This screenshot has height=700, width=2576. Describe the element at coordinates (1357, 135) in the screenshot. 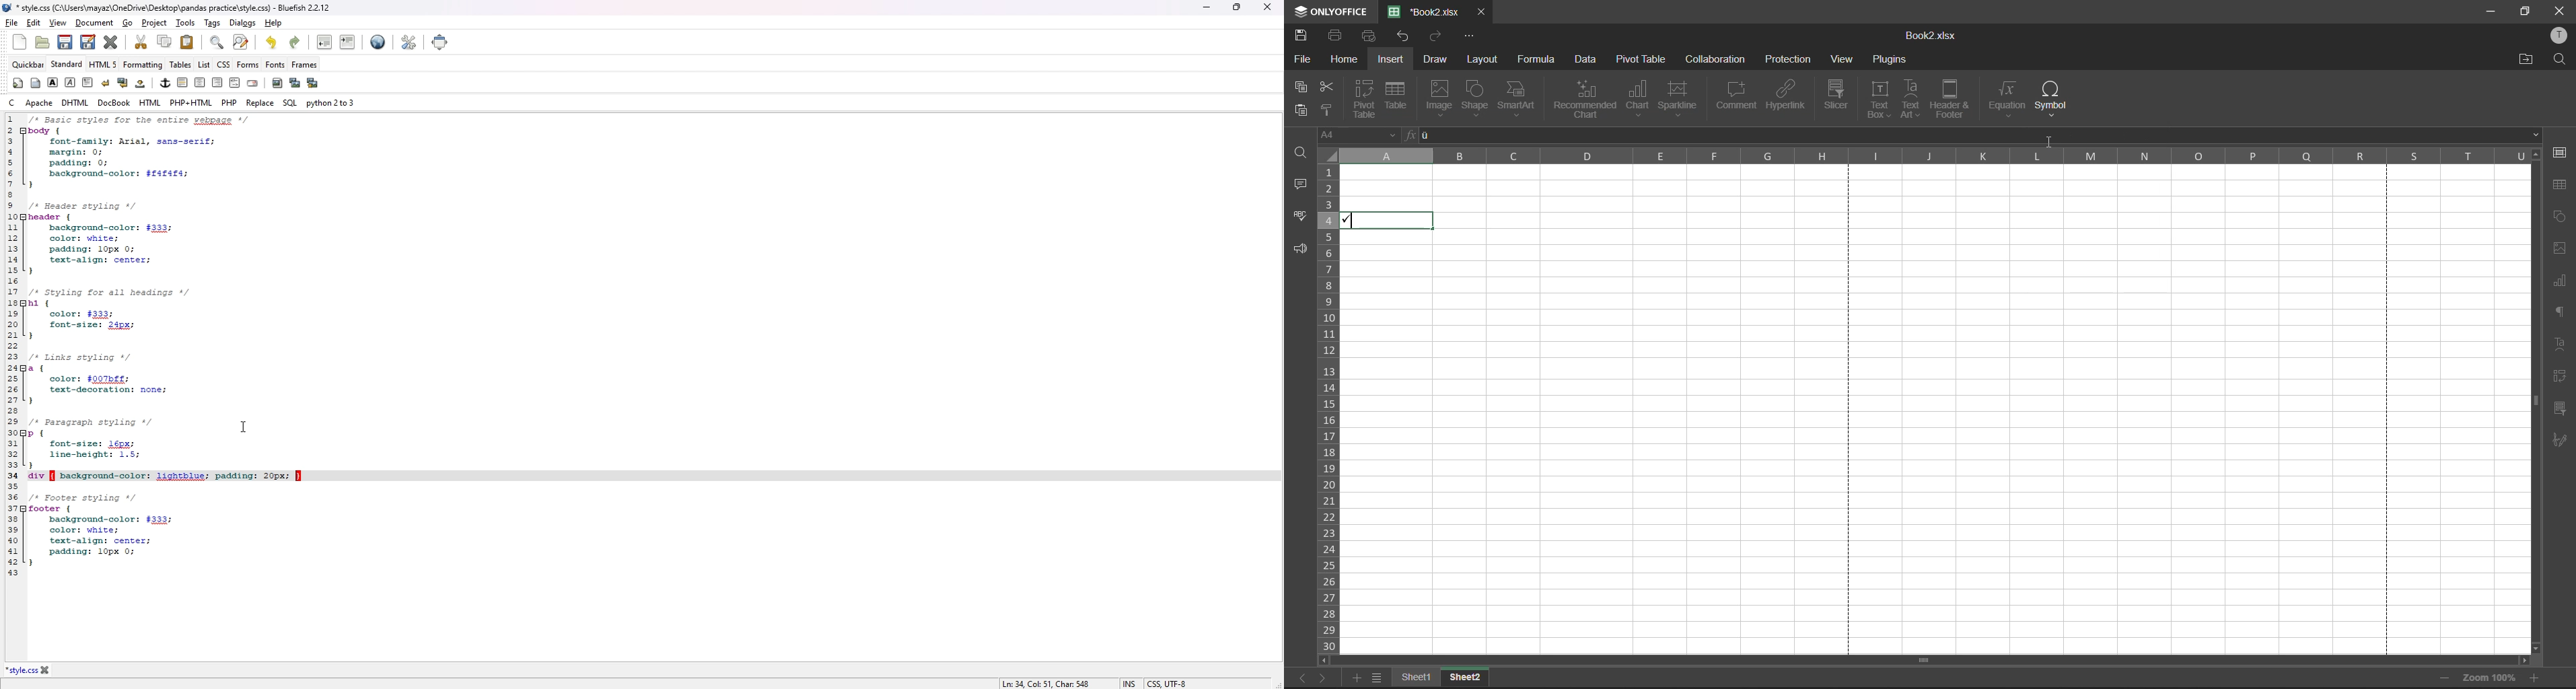

I see `cell address` at that location.